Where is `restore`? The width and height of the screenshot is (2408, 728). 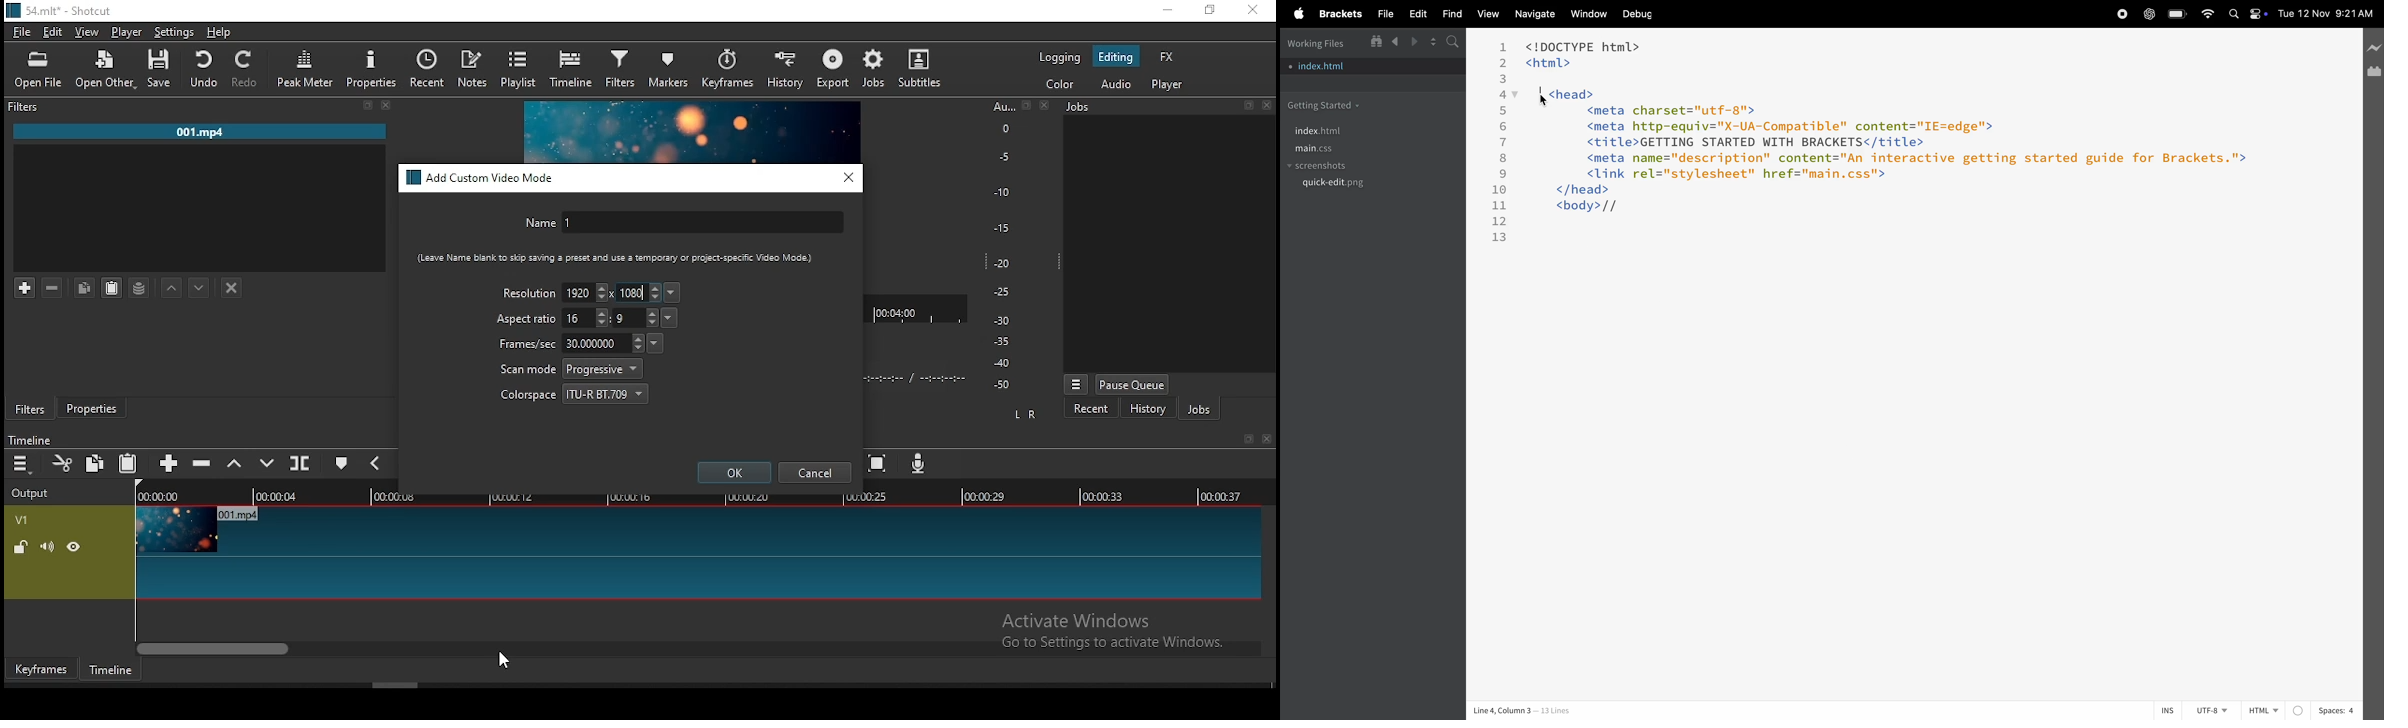 restore is located at coordinates (1208, 11).